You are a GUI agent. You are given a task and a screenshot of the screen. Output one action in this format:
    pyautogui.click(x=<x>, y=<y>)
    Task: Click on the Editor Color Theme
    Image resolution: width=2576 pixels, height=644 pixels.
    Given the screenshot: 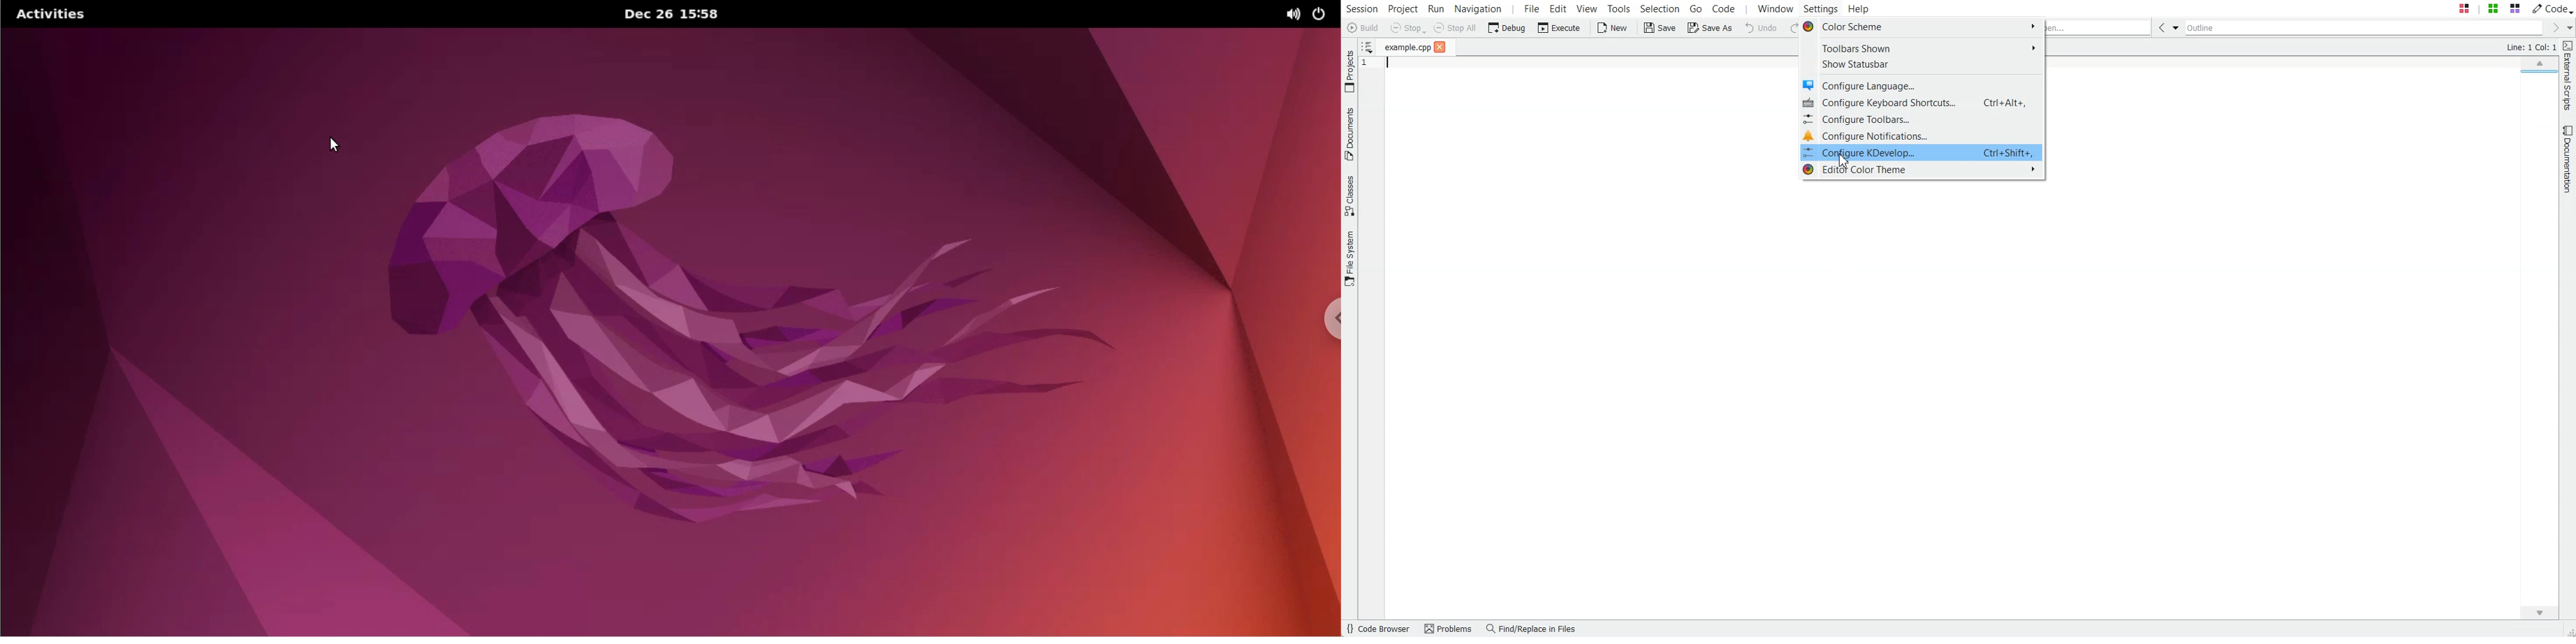 What is the action you would take?
    pyautogui.click(x=1922, y=171)
    